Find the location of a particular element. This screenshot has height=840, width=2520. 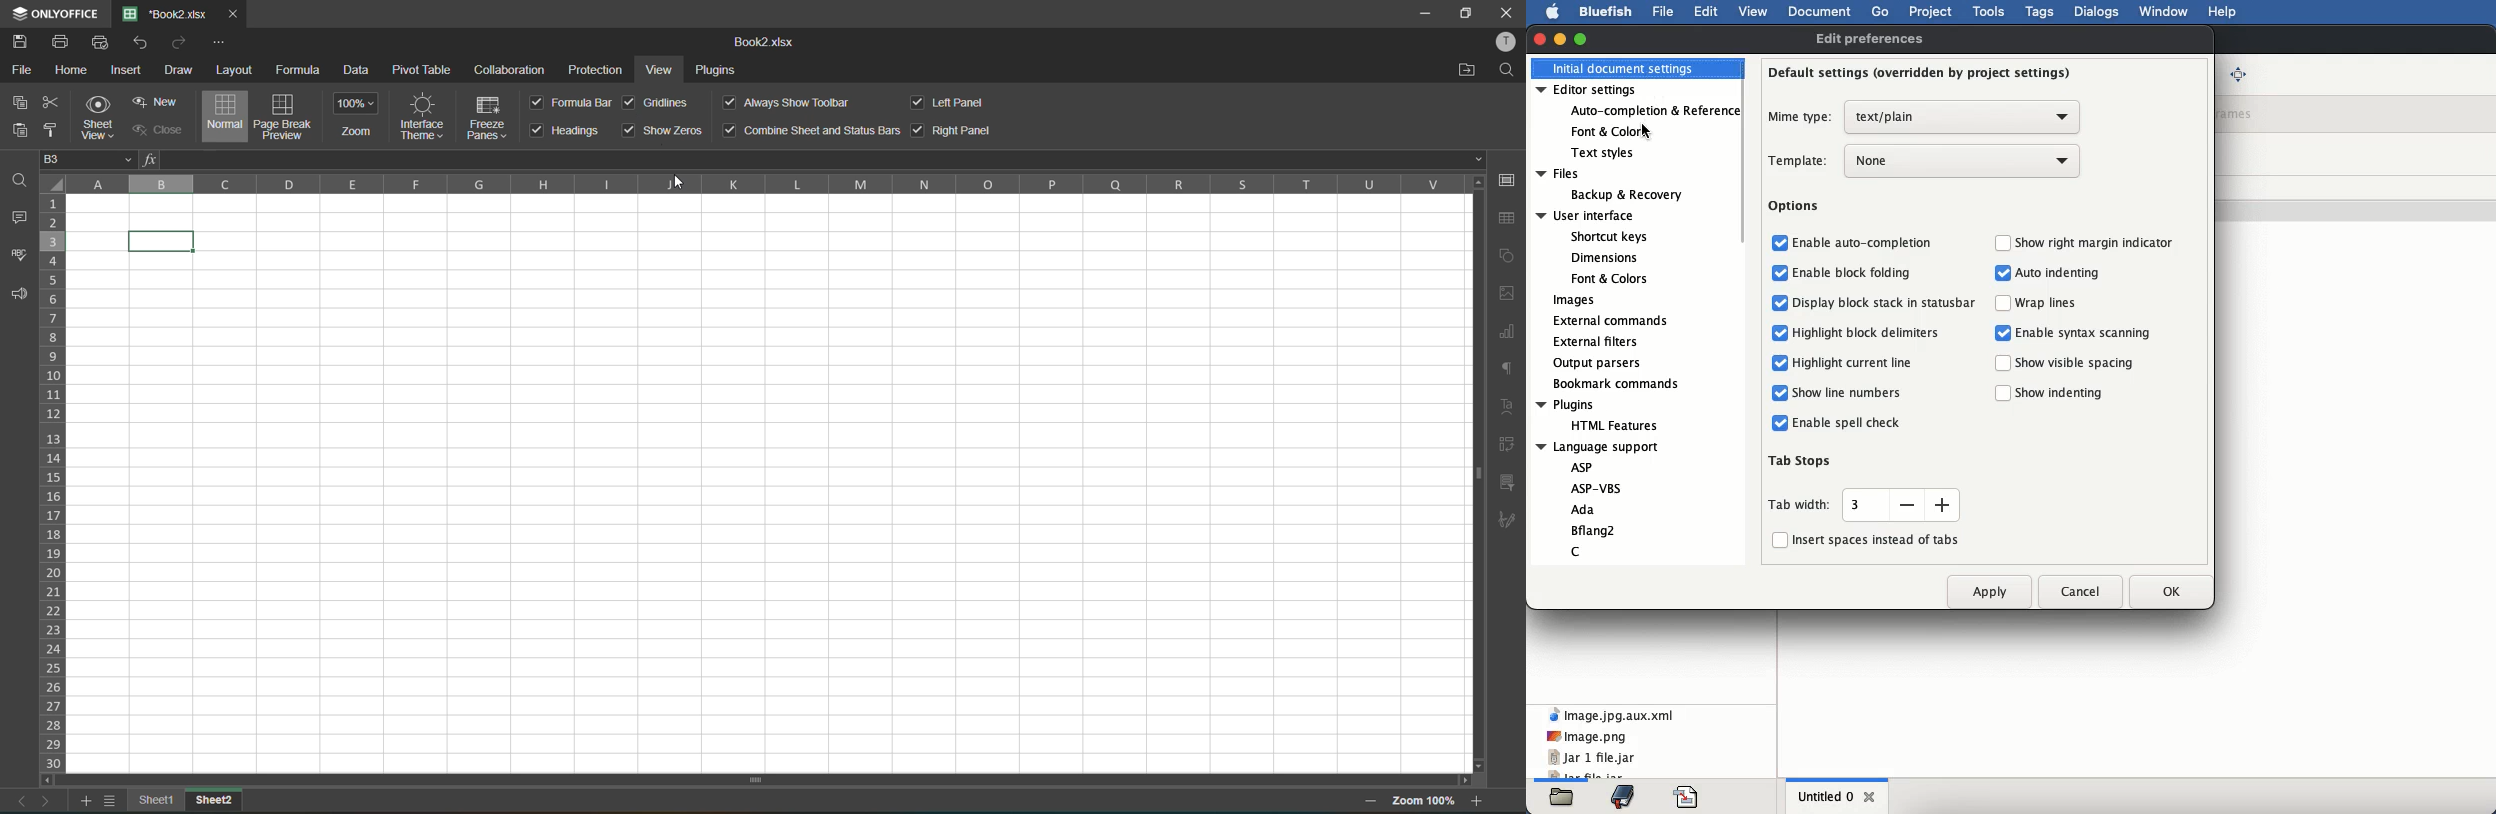

shapes is located at coordinates (1507, 254).